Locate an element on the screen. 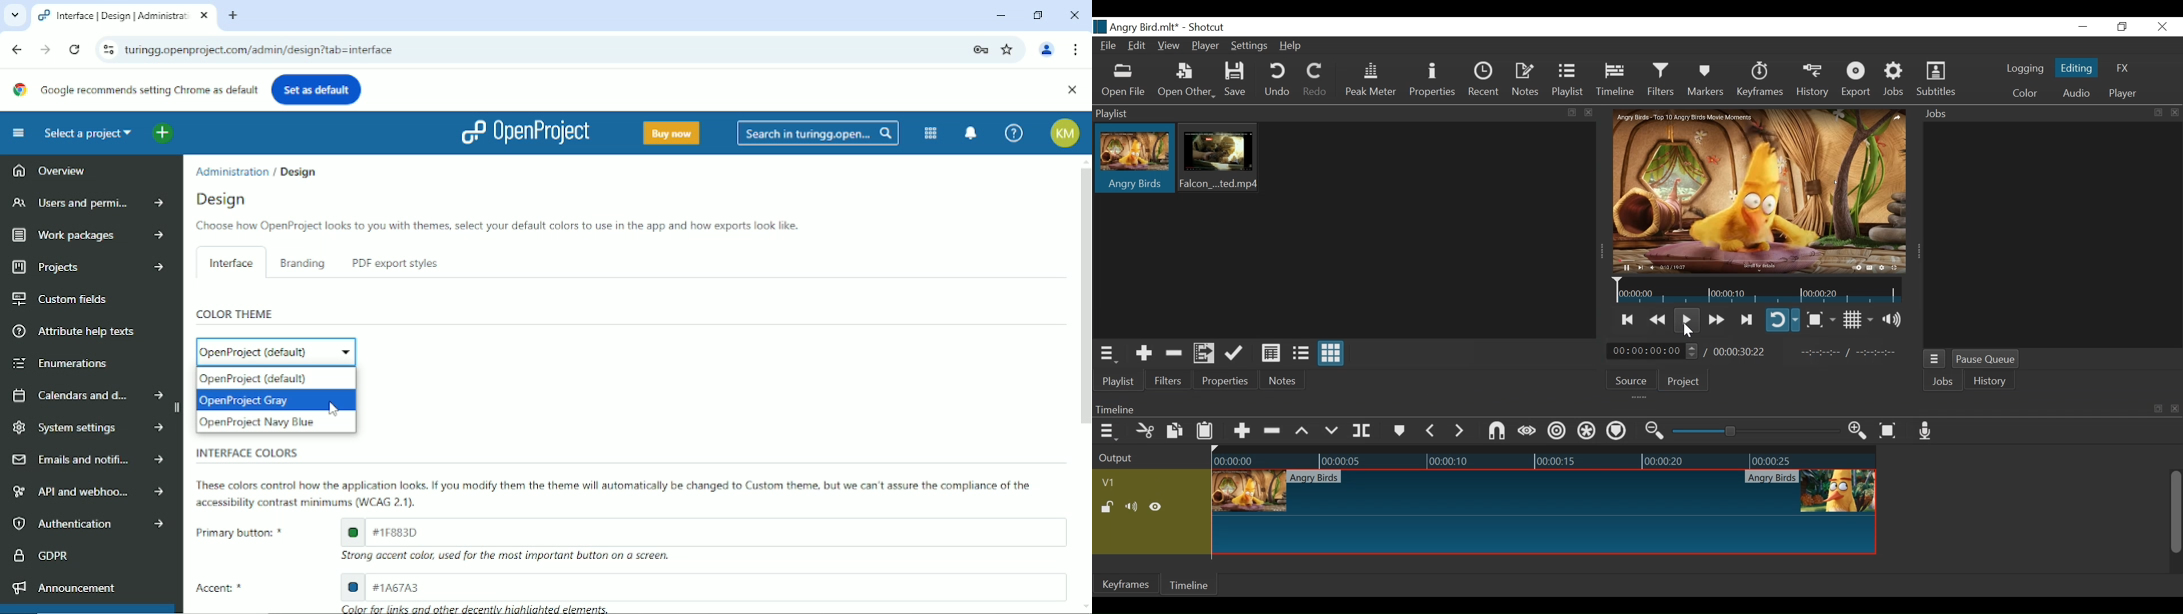  Playlist is located at coordinates (1570, 81).